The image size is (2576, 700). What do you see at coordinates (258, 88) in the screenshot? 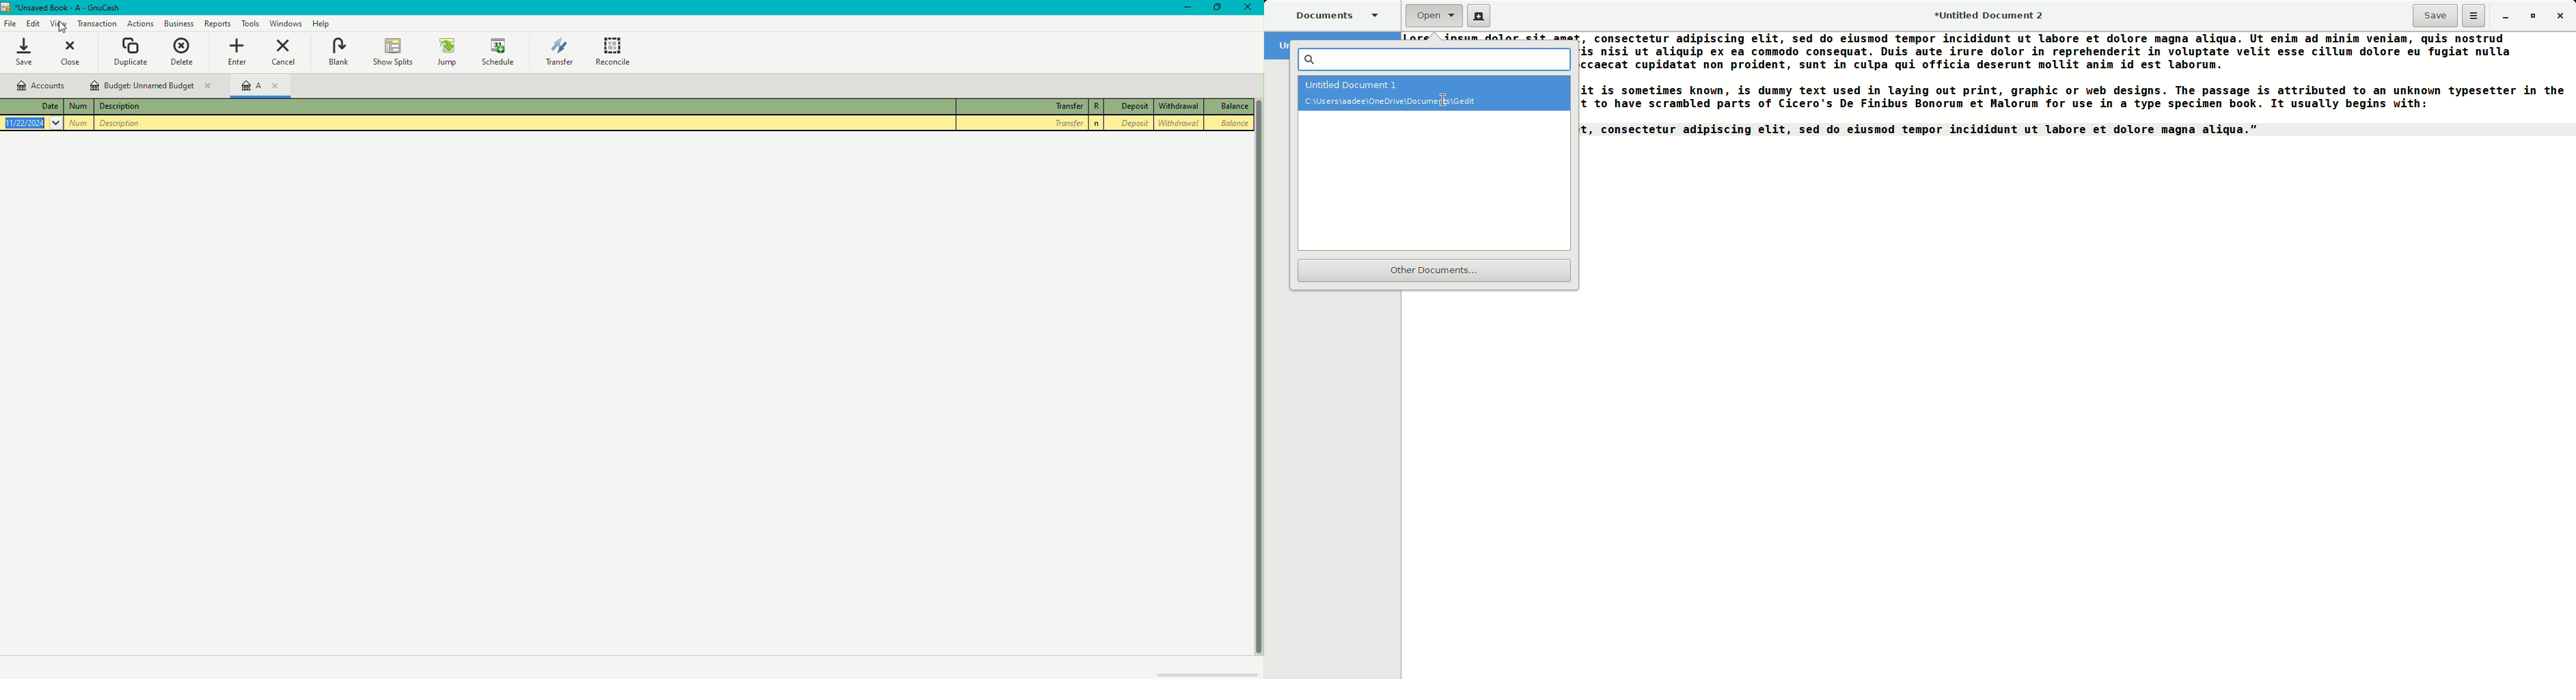
I see `Account A` at bounding box center [258, 88].